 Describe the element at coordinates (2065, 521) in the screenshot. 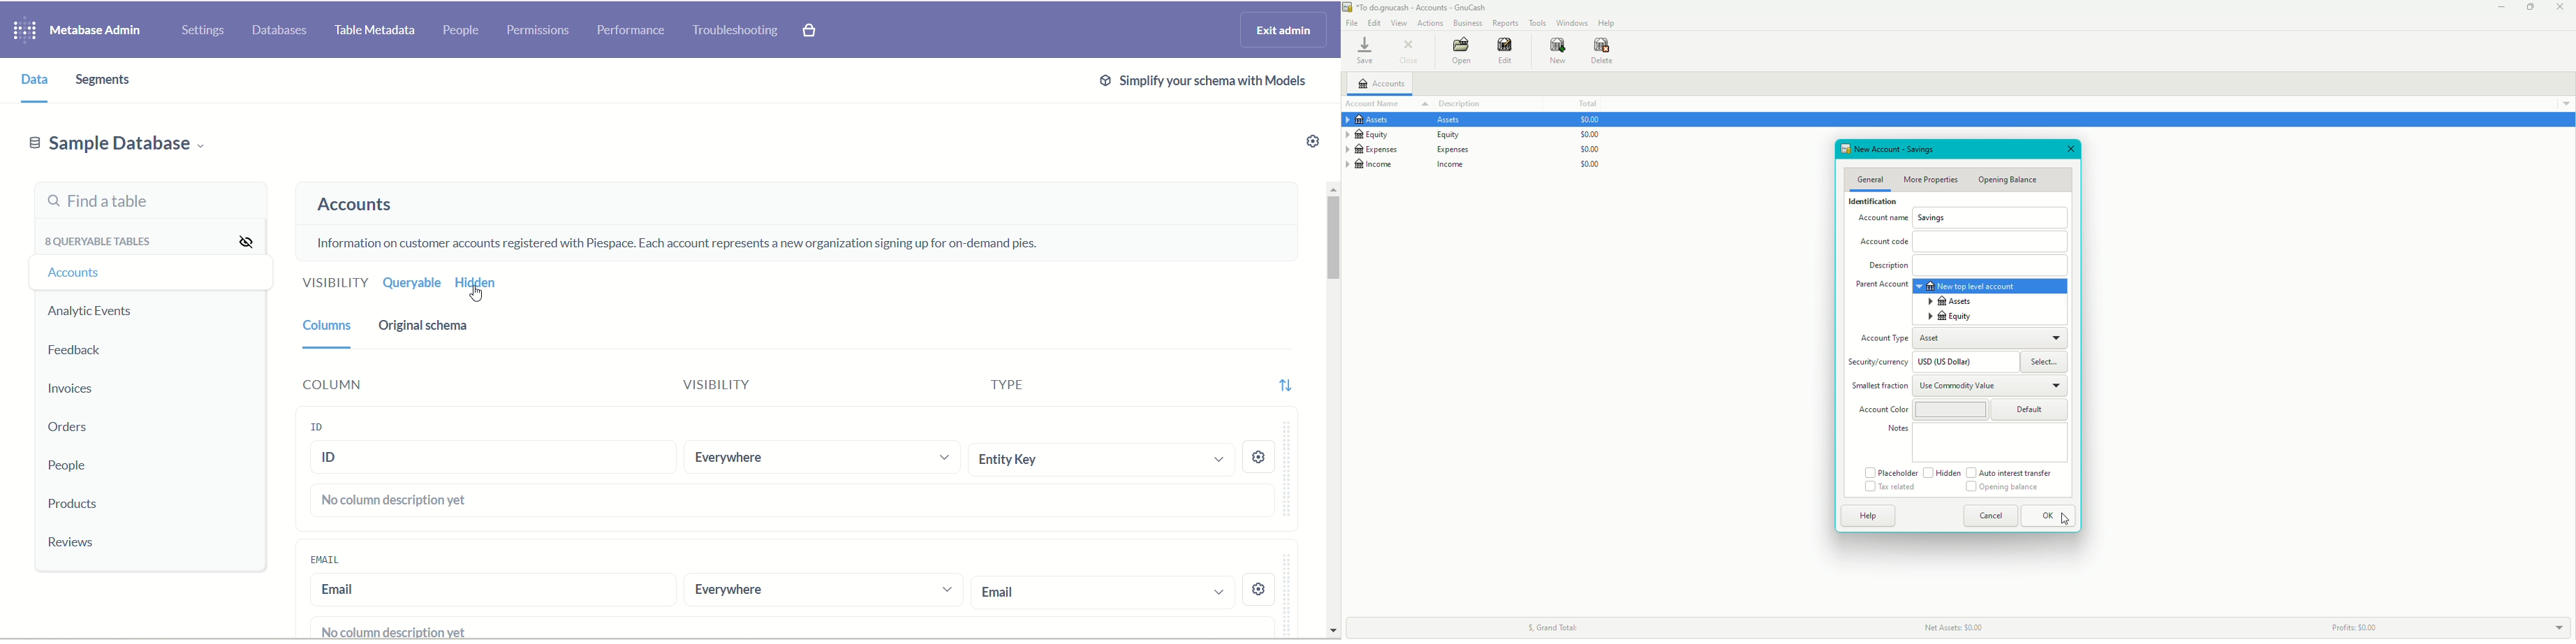

I see `Cursor` at that location.